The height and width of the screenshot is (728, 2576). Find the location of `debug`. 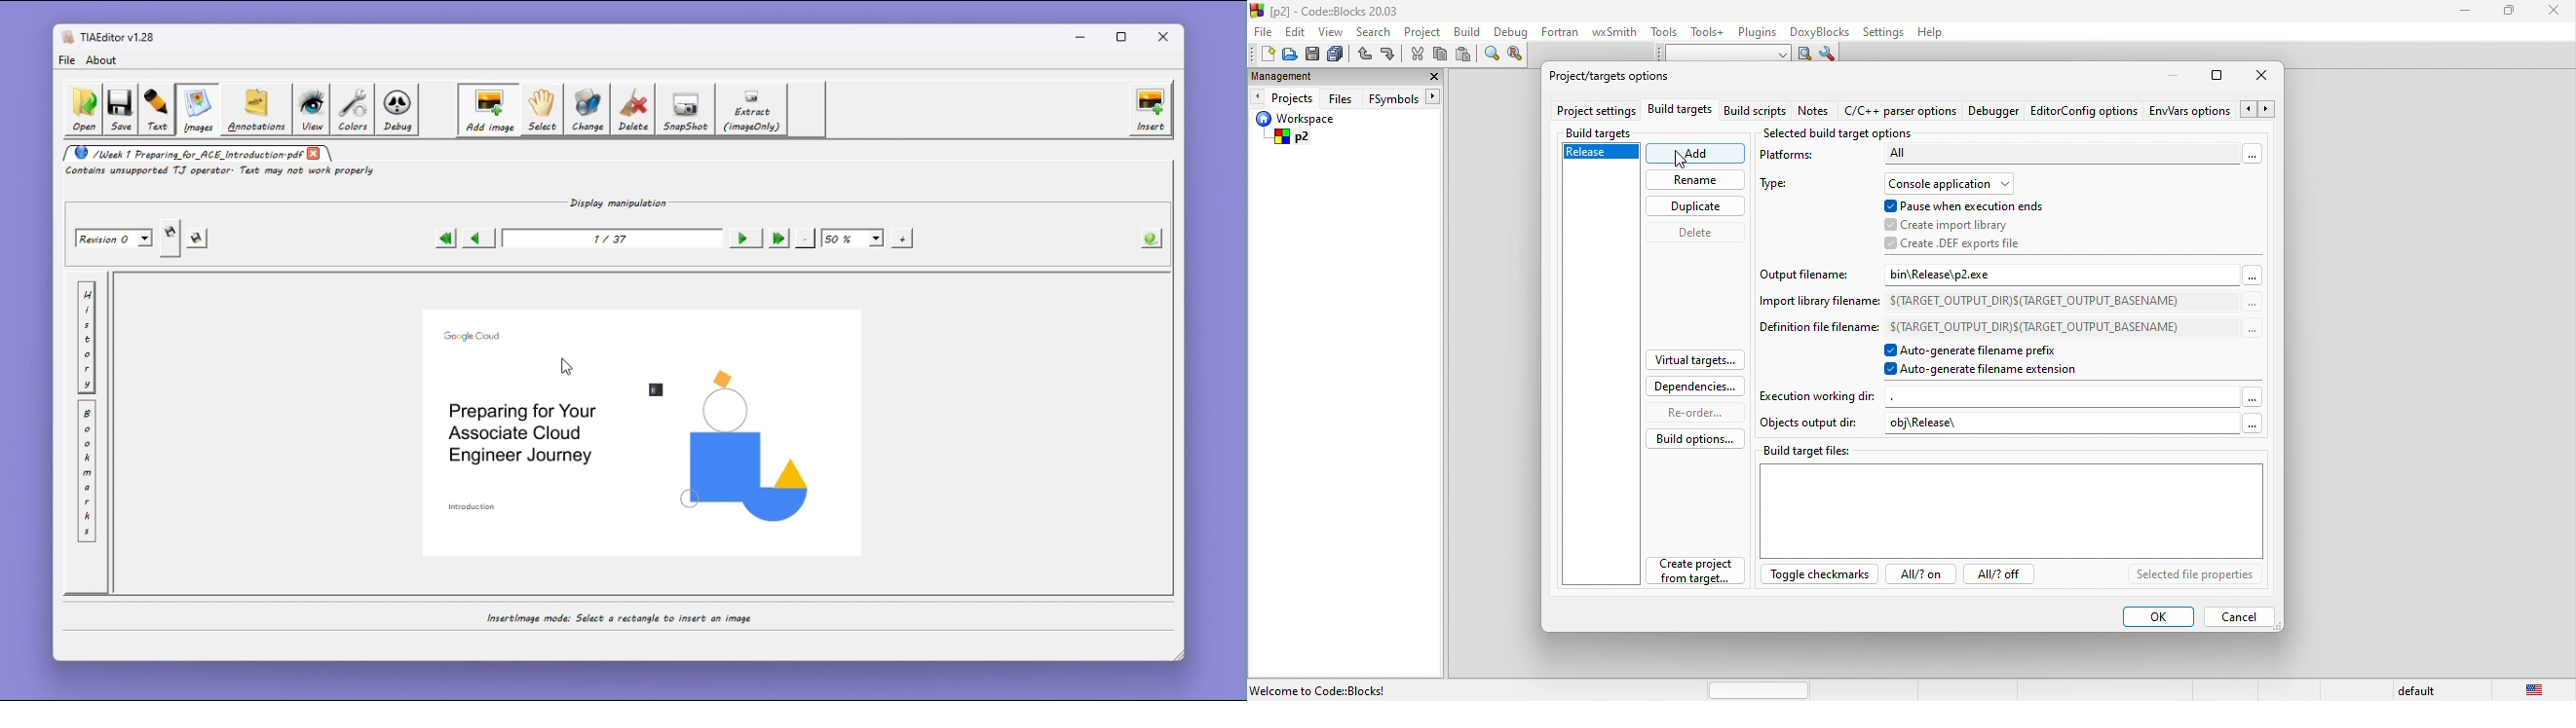

debug is located at coordinates (1512, 32).